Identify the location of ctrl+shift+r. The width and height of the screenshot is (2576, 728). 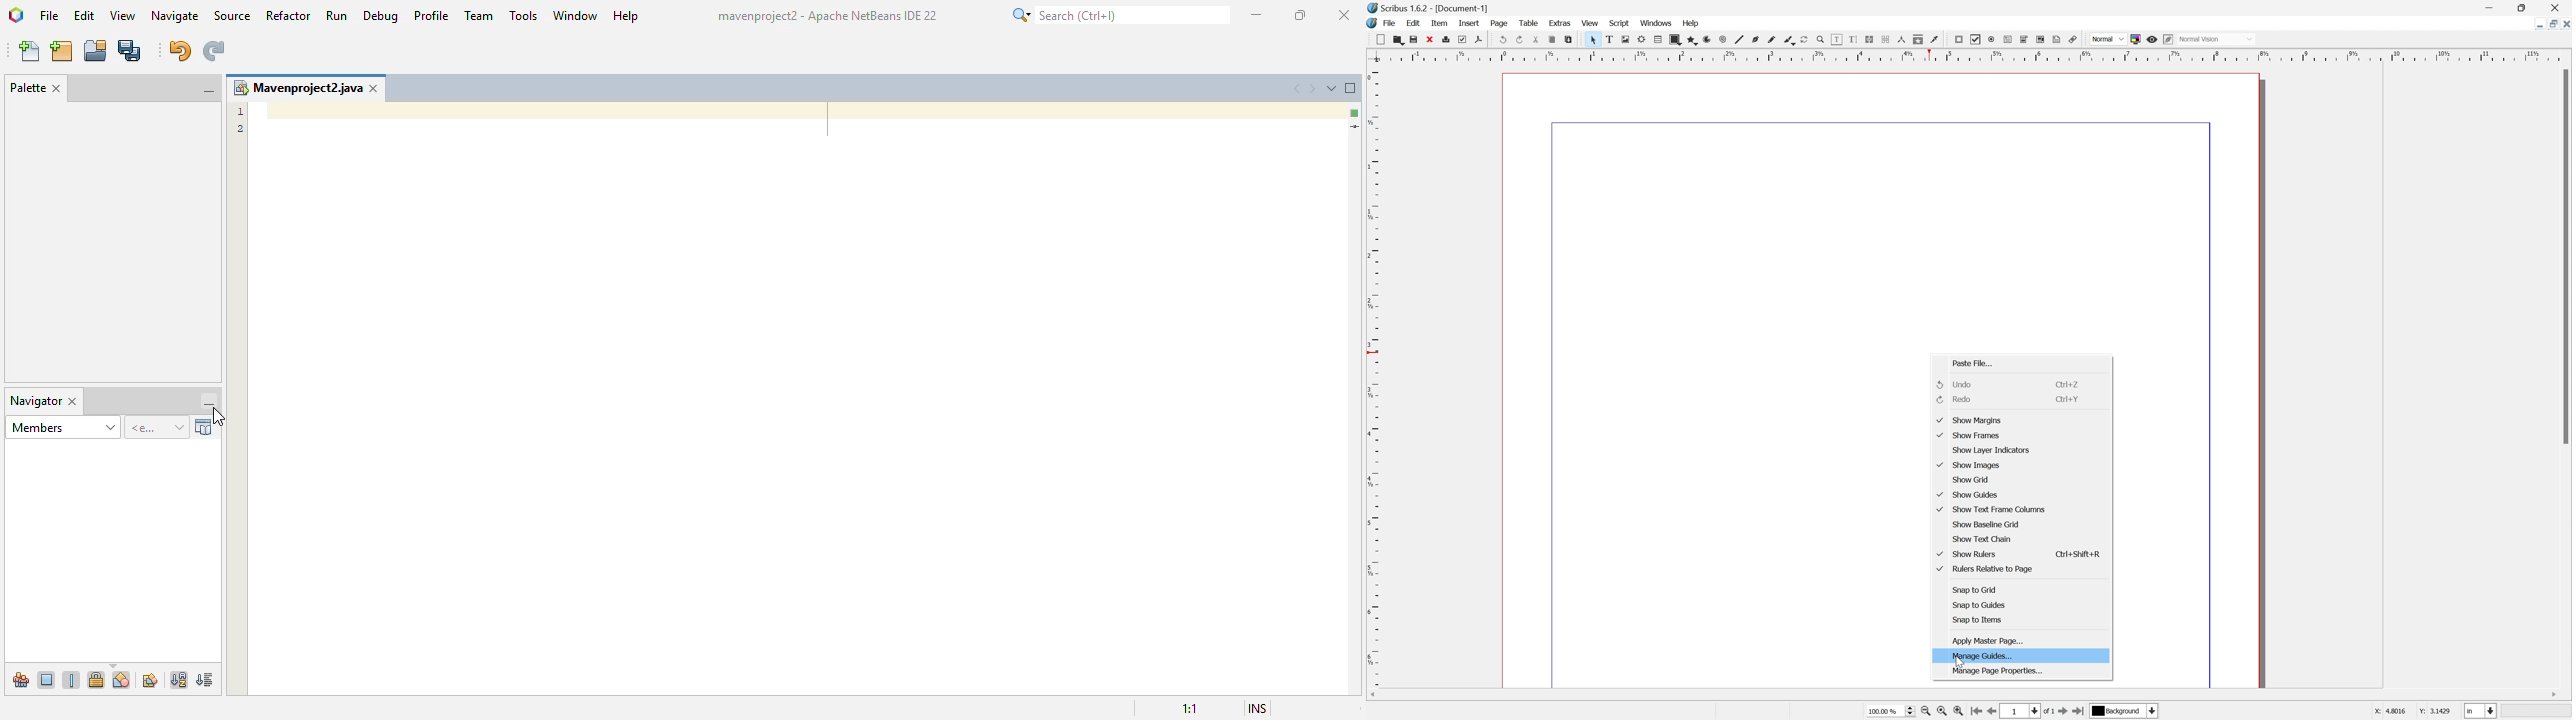
(2079, 554).